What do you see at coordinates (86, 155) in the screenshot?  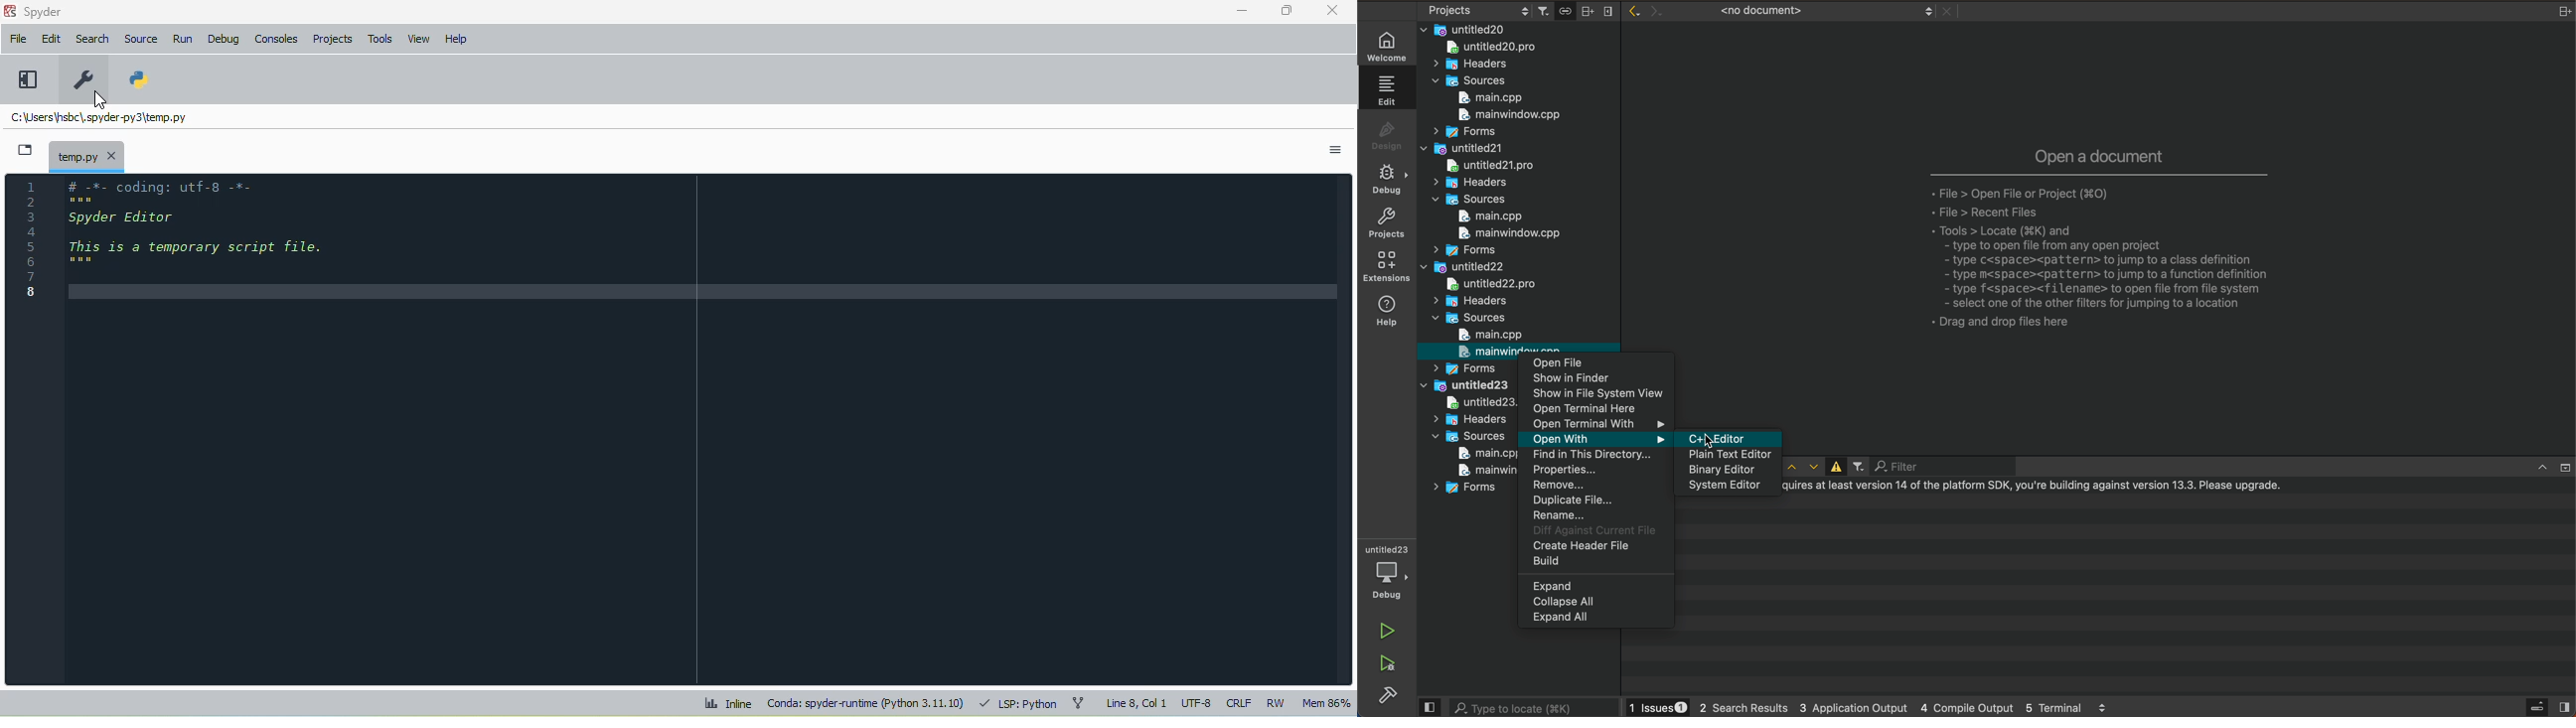 I see `temporary file` at bounding box center [86, 155].